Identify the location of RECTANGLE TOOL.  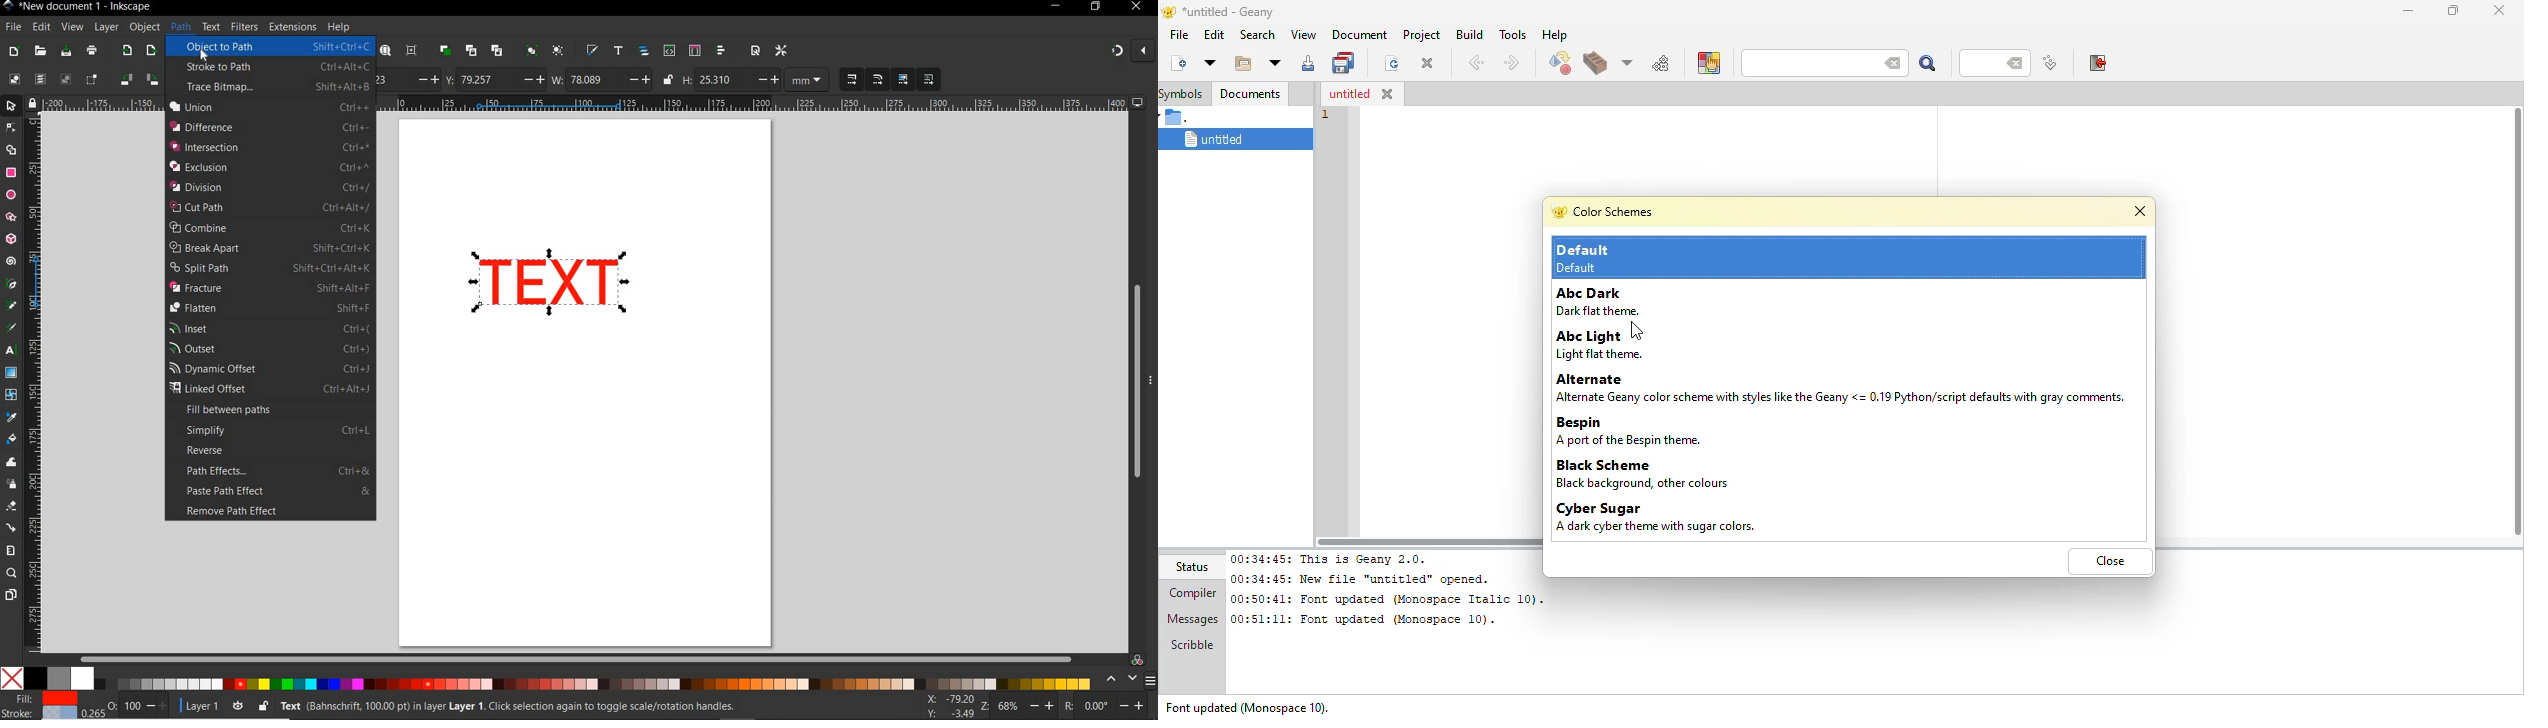
(12, 173).